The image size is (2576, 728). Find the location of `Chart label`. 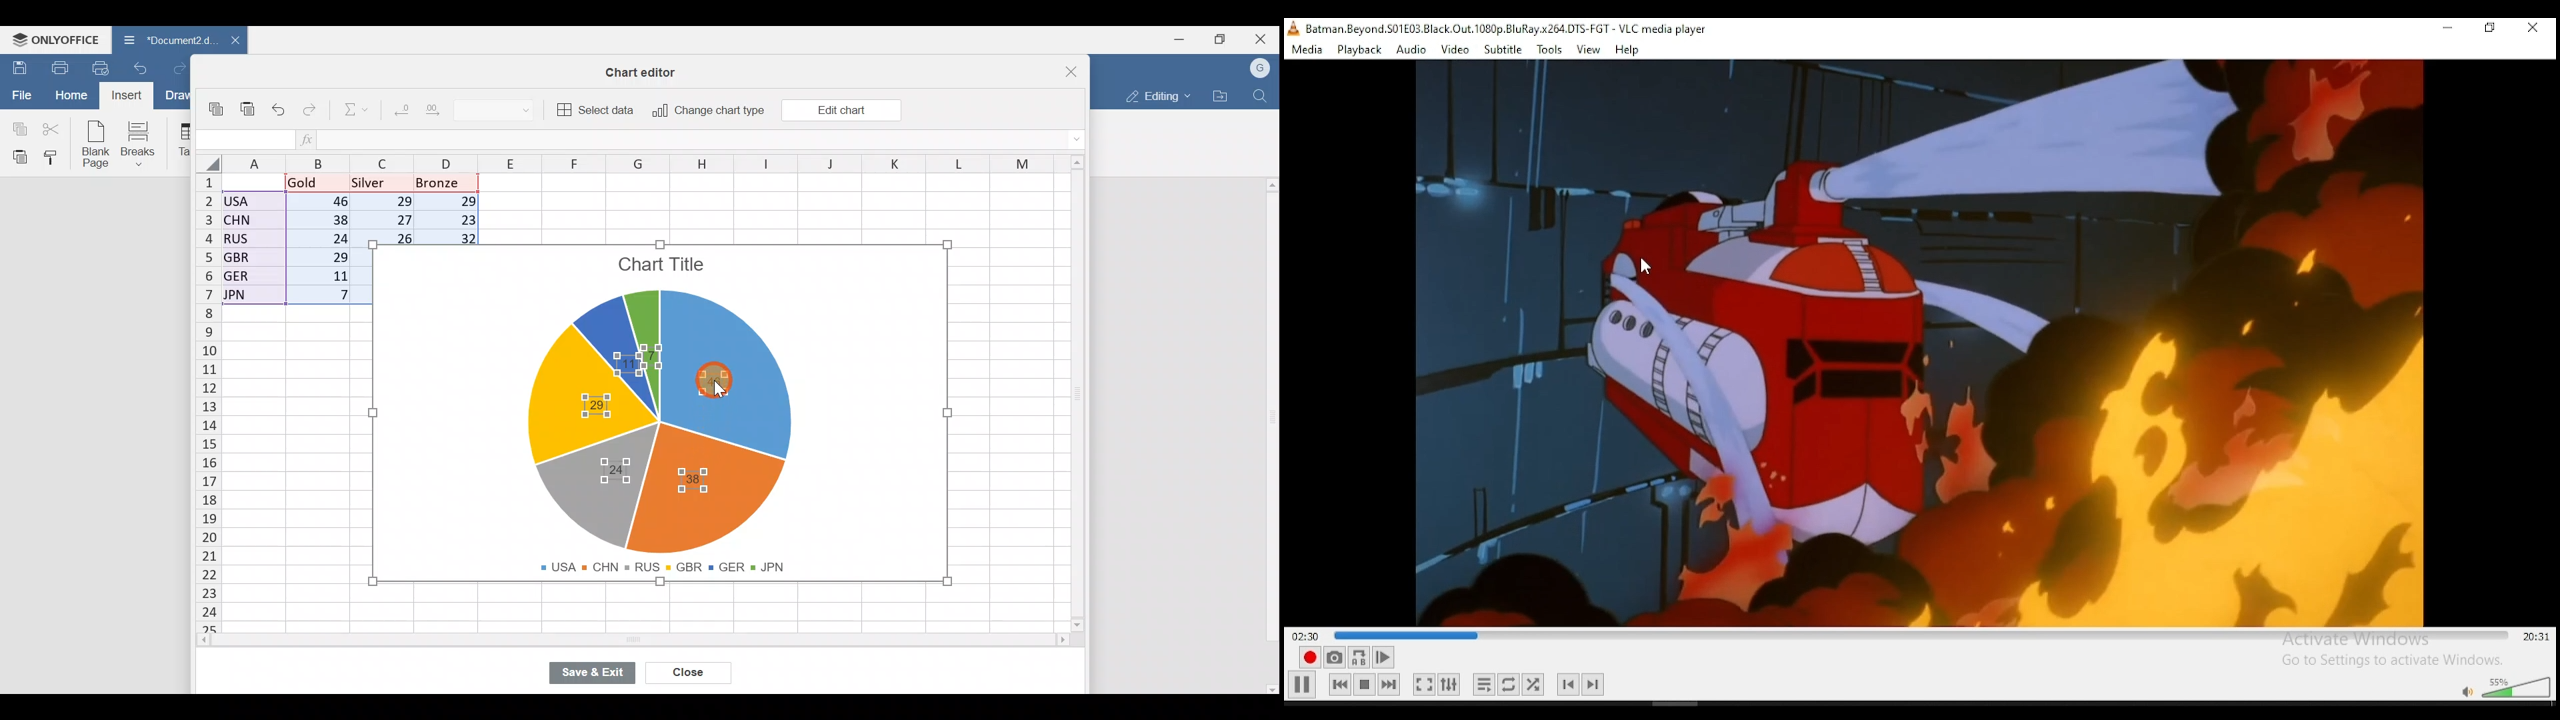

Chart label is located at coordinates (615, 467).